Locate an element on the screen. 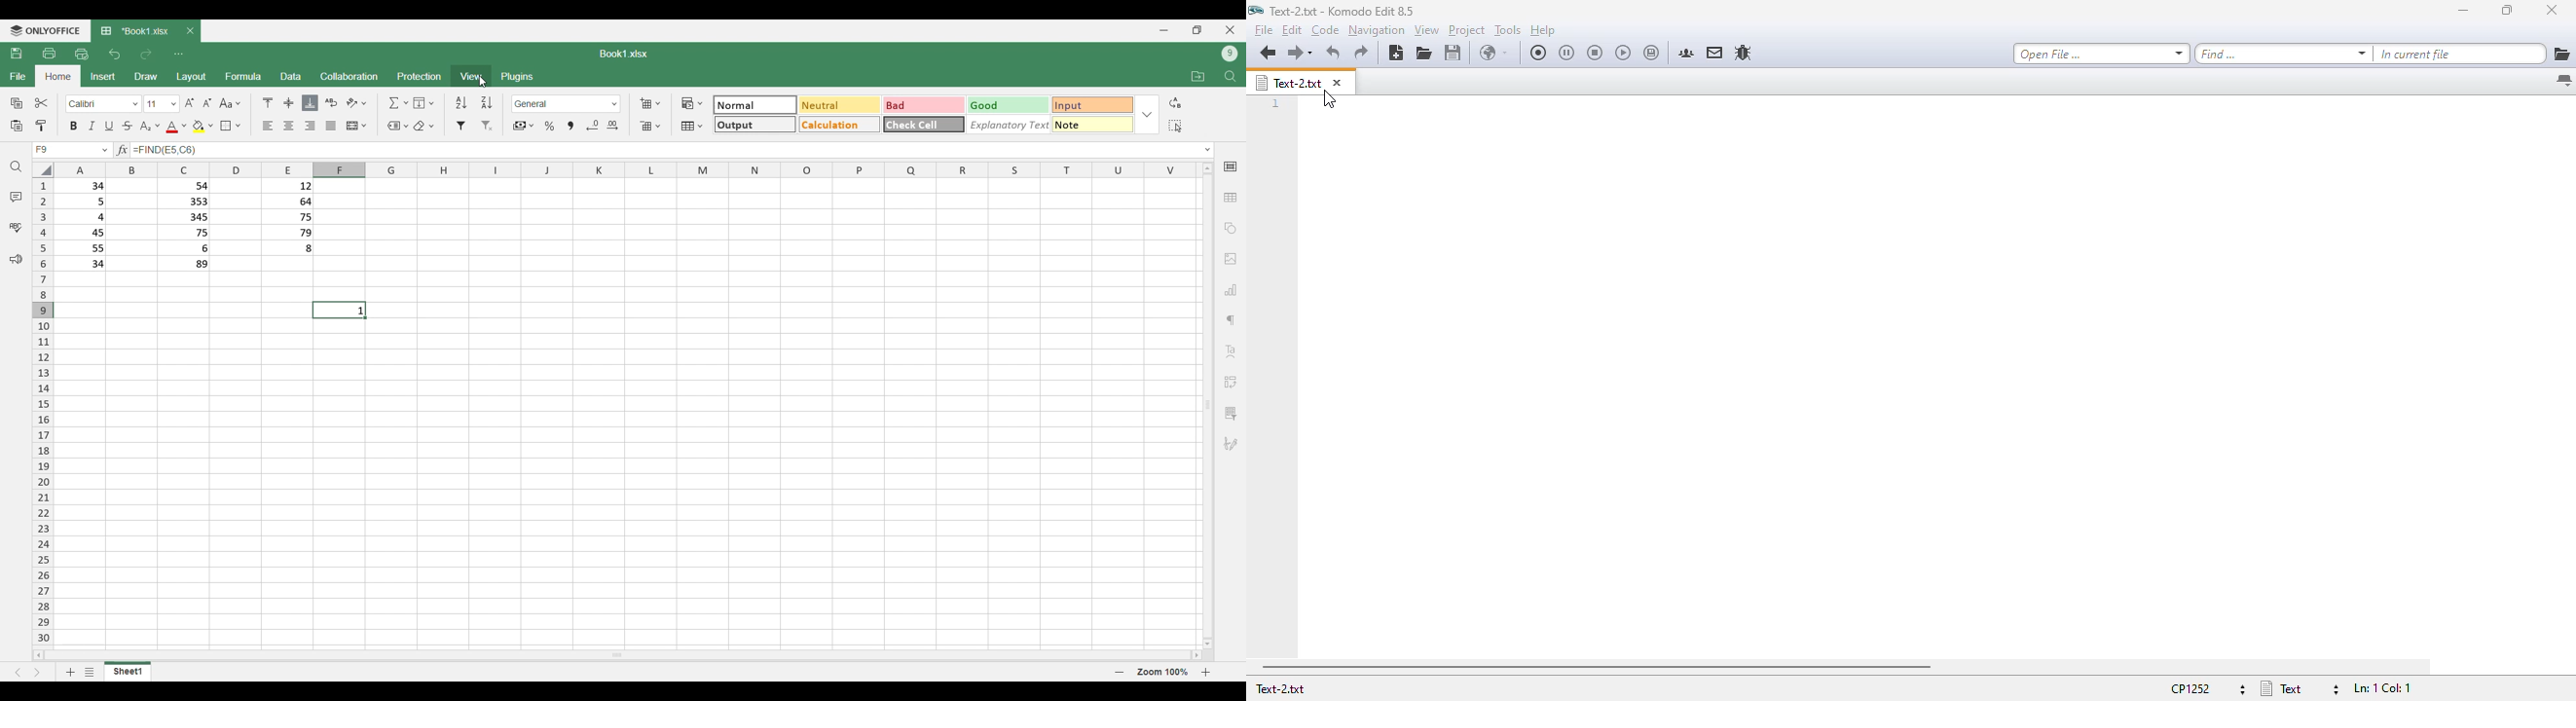 The width and height of the screenshot is (2576, 728). Current tab Book1.xlsx is located at coordinates (134, 31).